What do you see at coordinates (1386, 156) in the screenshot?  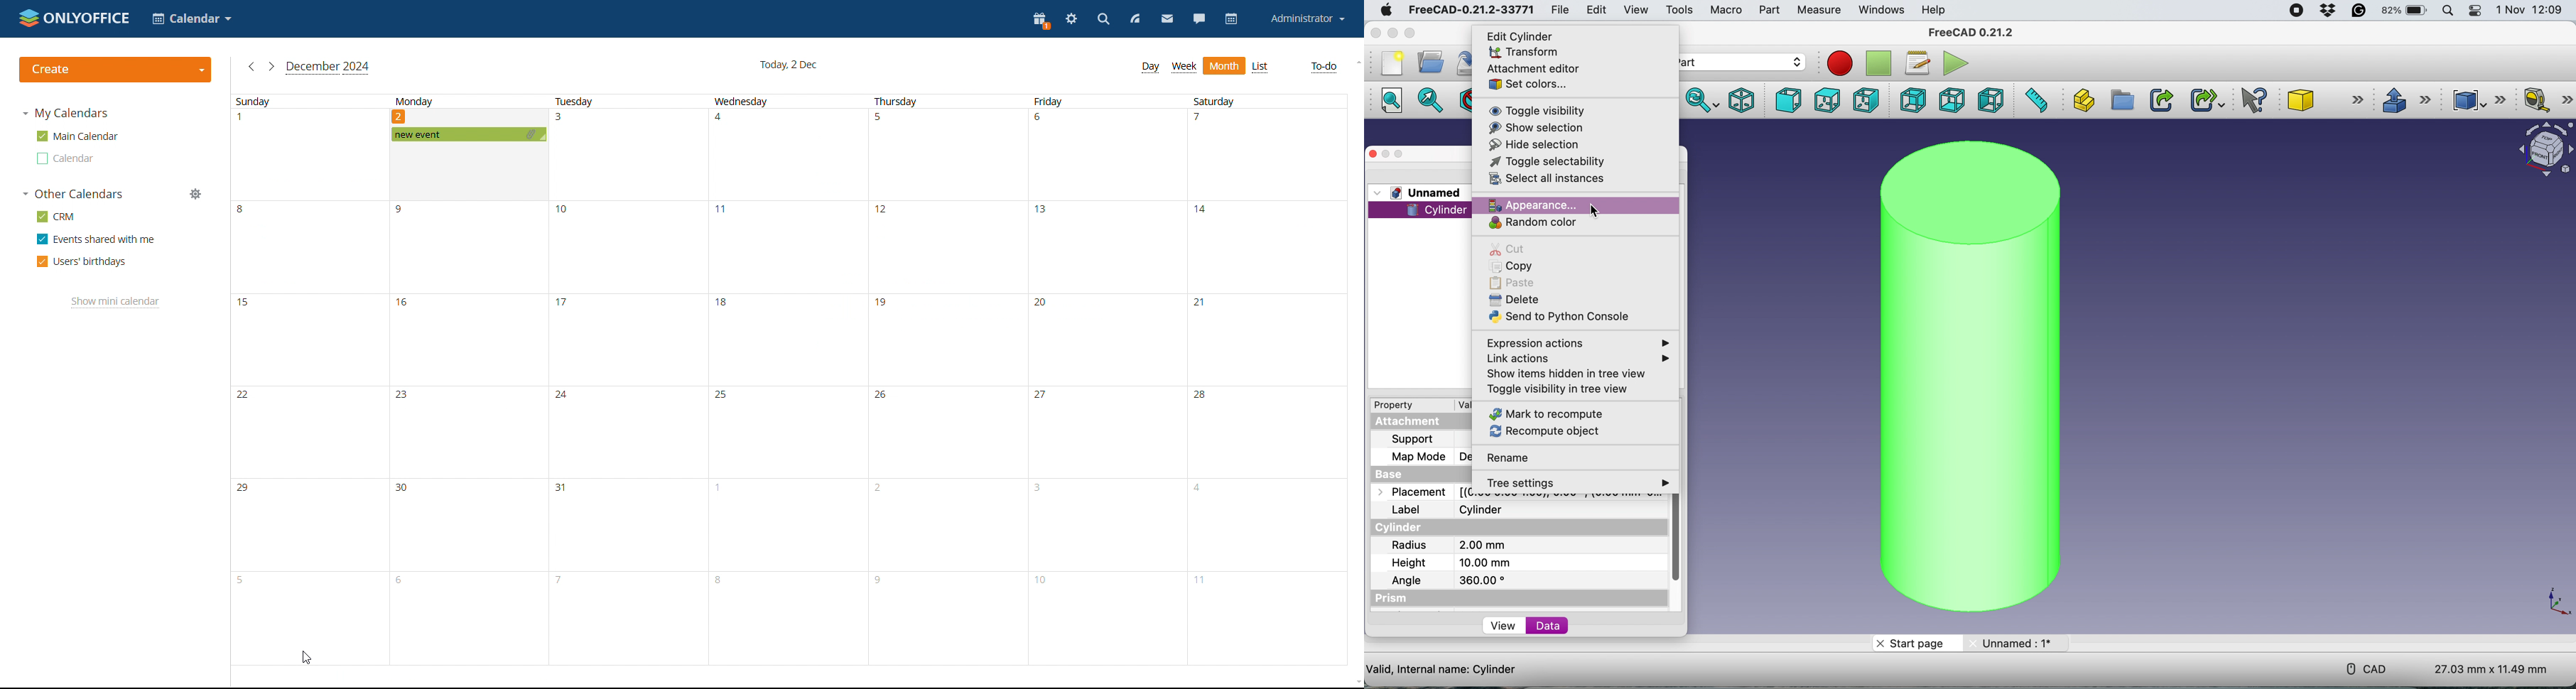 I see `minimise` at bounding box center [1386, 156].